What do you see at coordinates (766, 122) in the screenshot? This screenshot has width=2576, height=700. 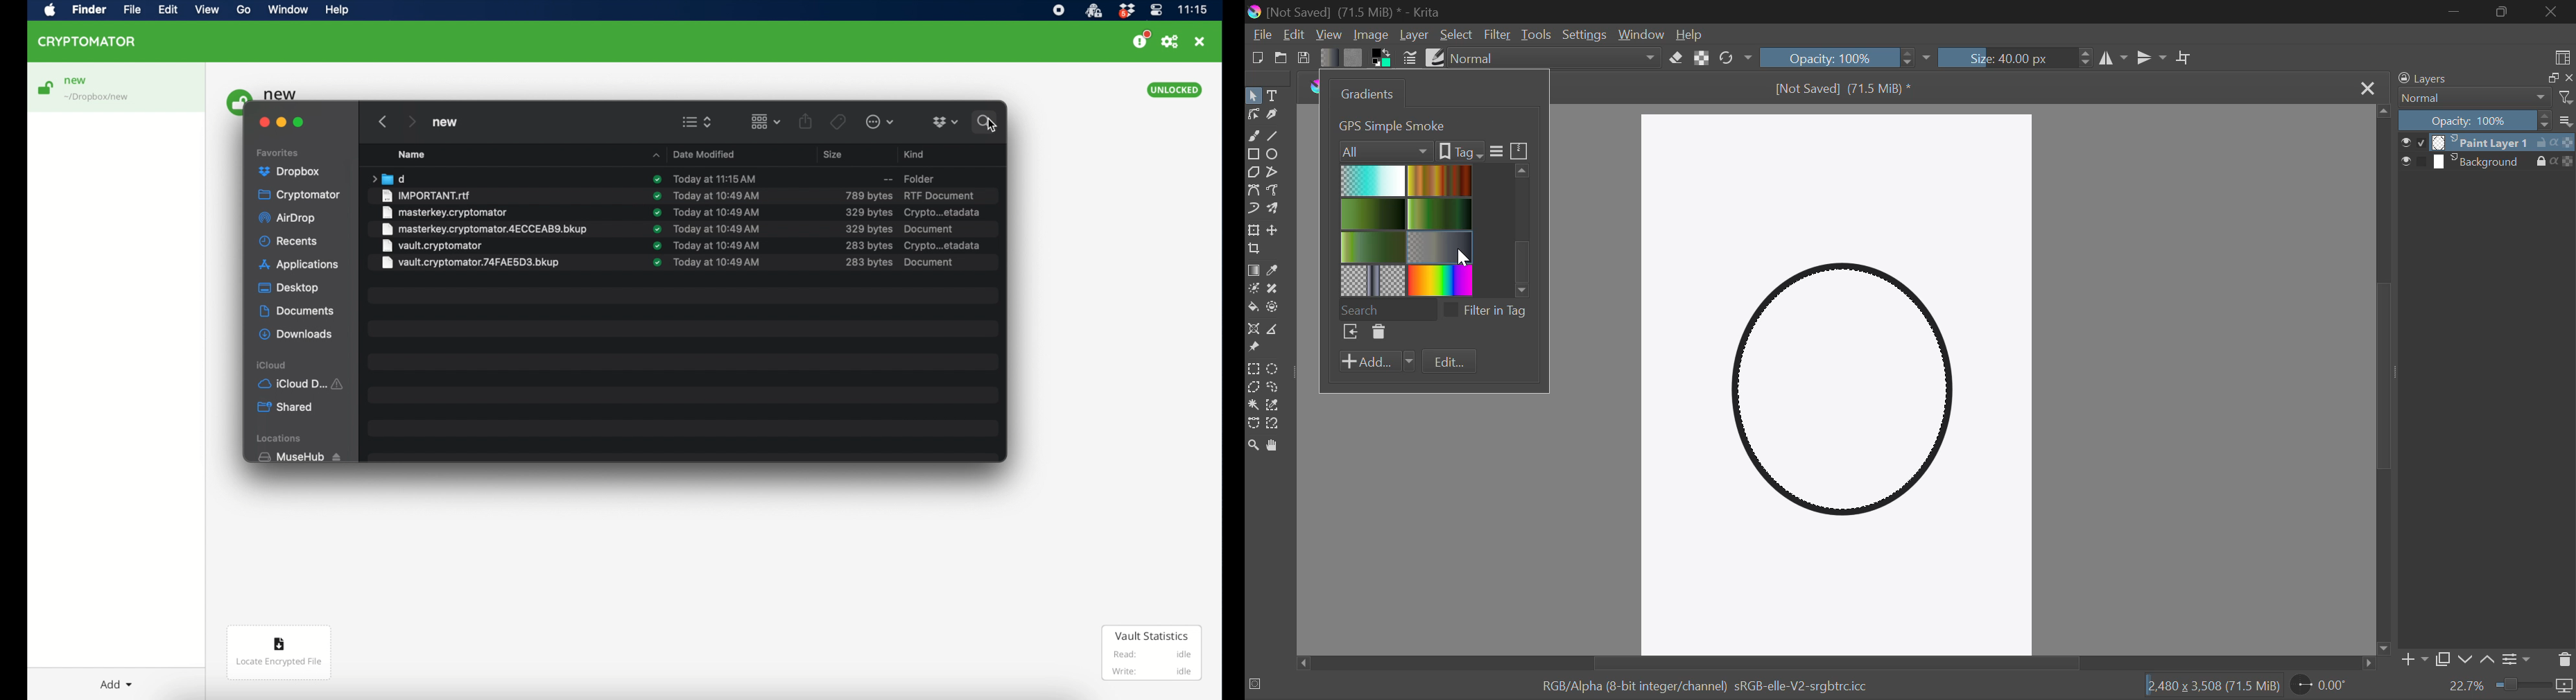 I see `change item grouping` at bounding box center [766, 122].